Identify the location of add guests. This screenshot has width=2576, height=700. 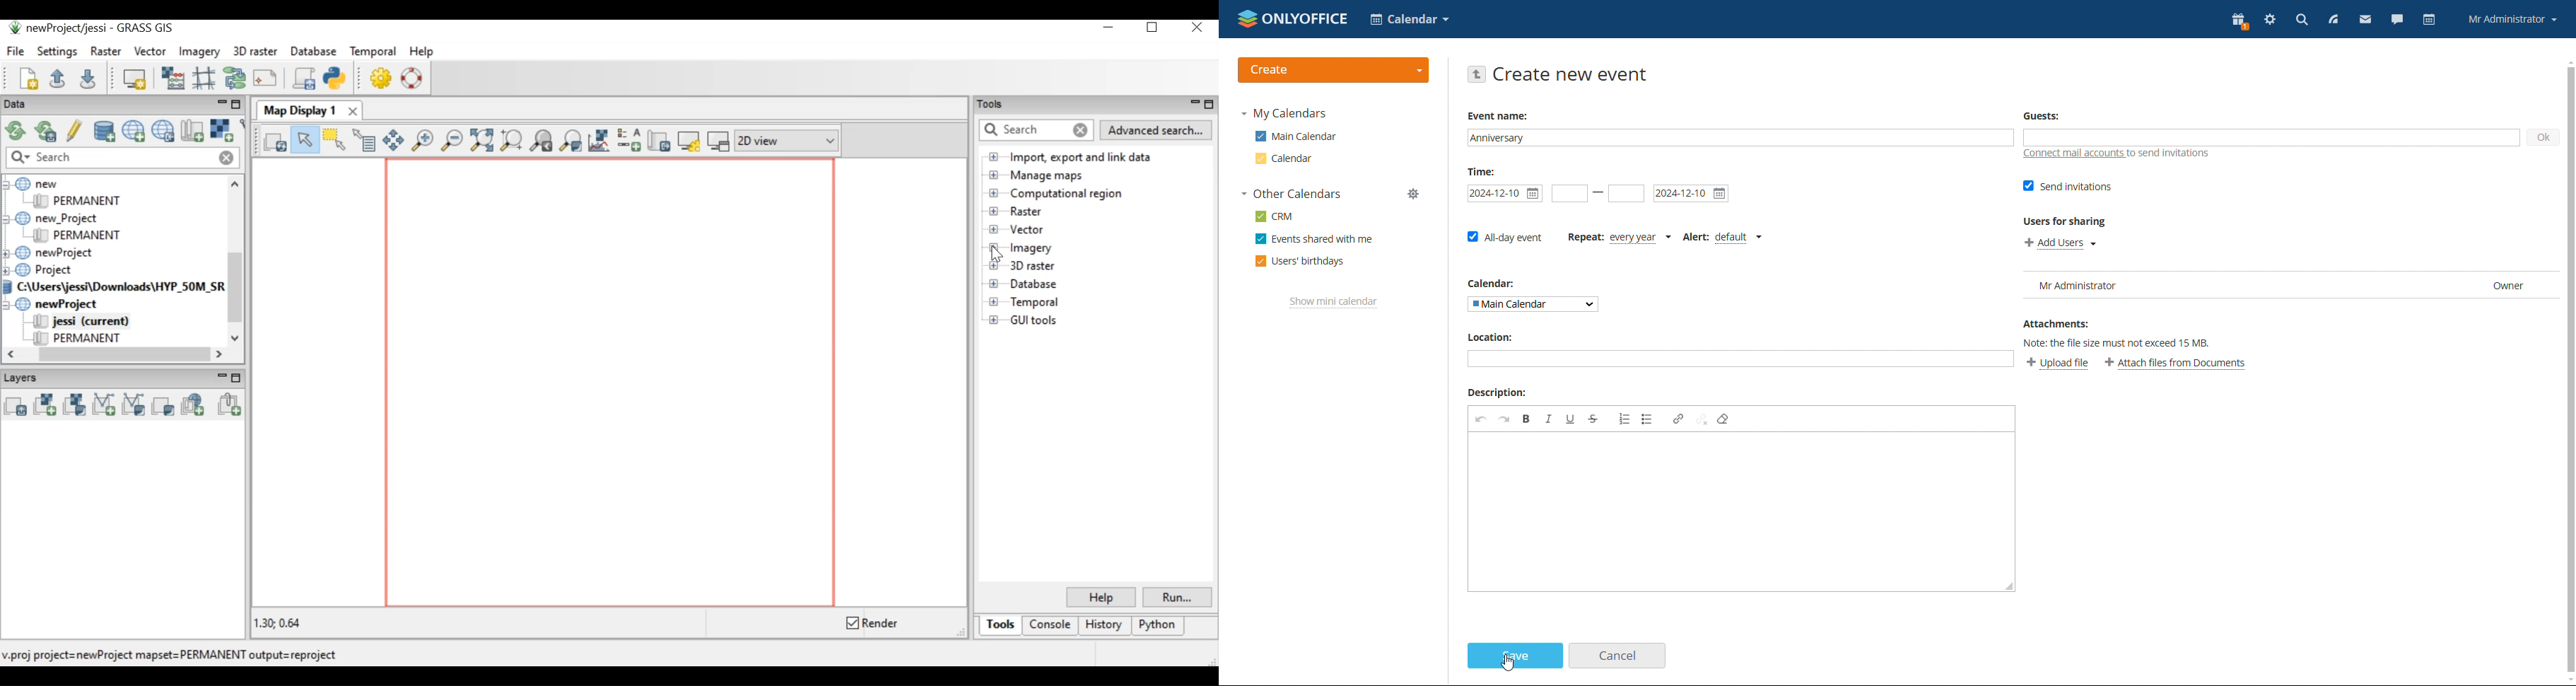
(2272, 138).